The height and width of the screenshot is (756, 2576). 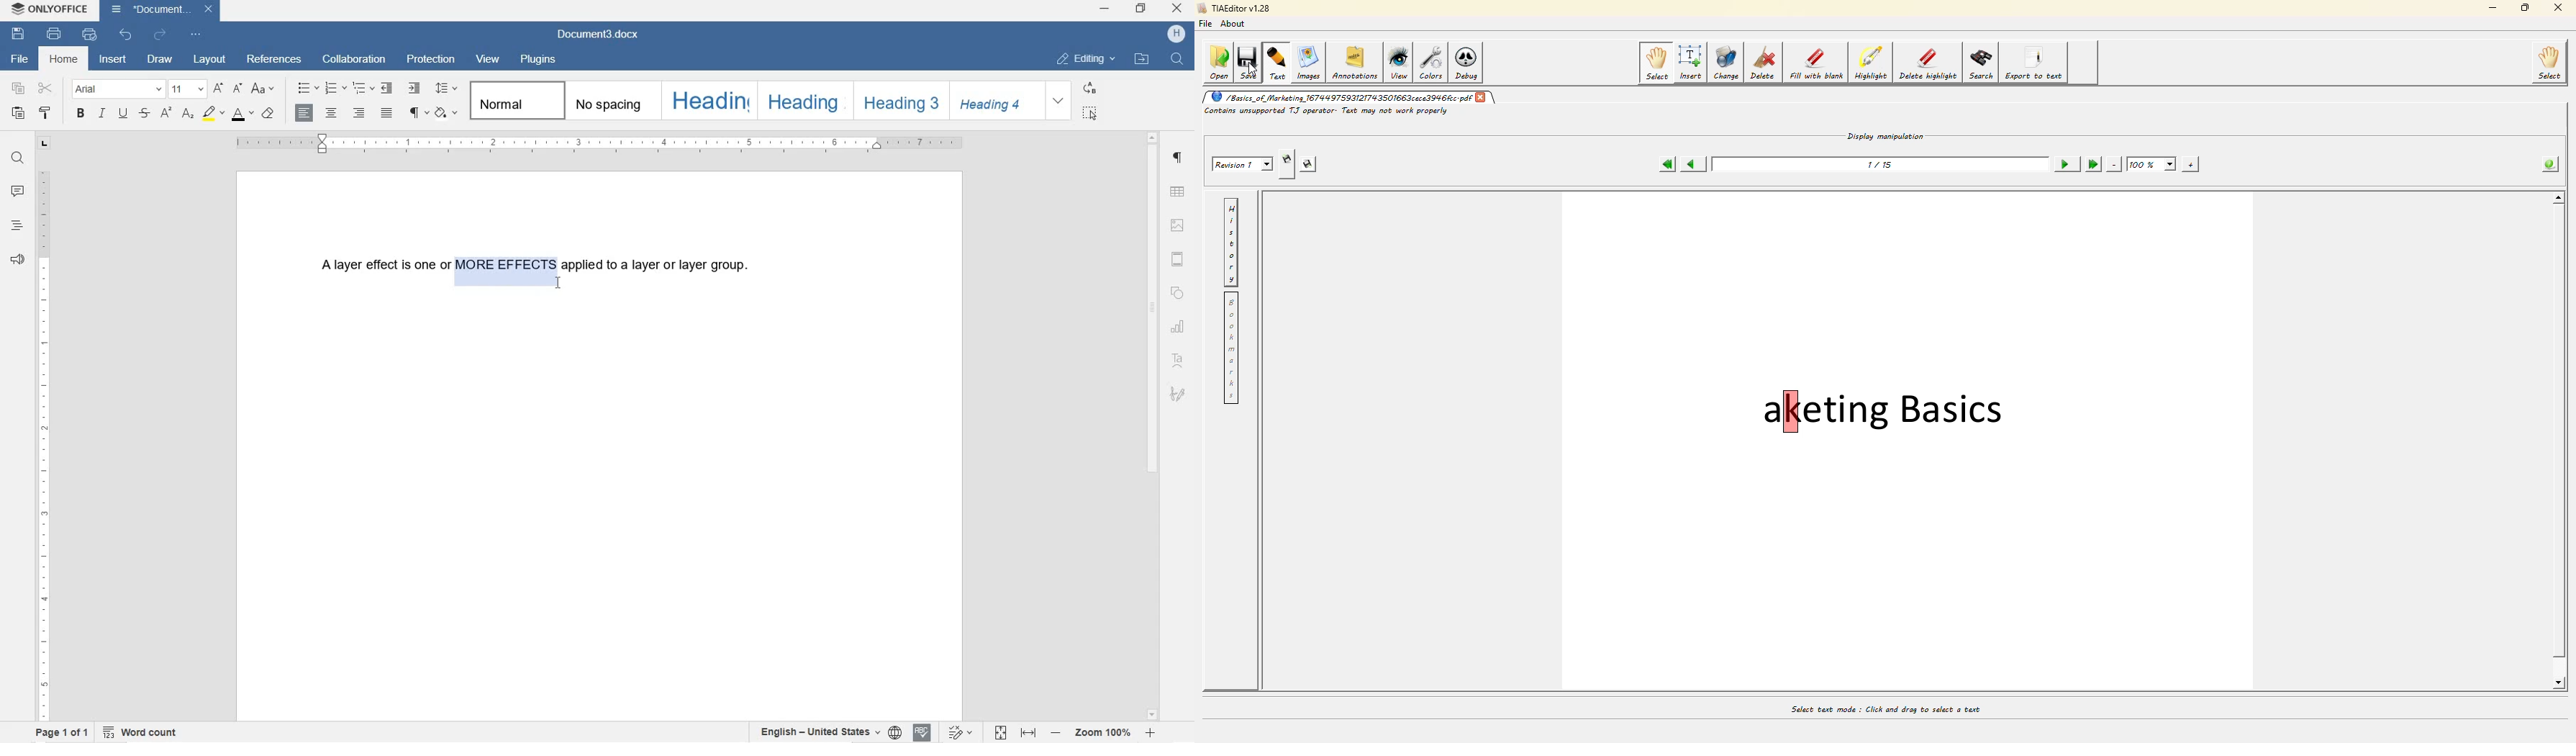 I want to click on TEXT ART, so click(x=1179, y=359).